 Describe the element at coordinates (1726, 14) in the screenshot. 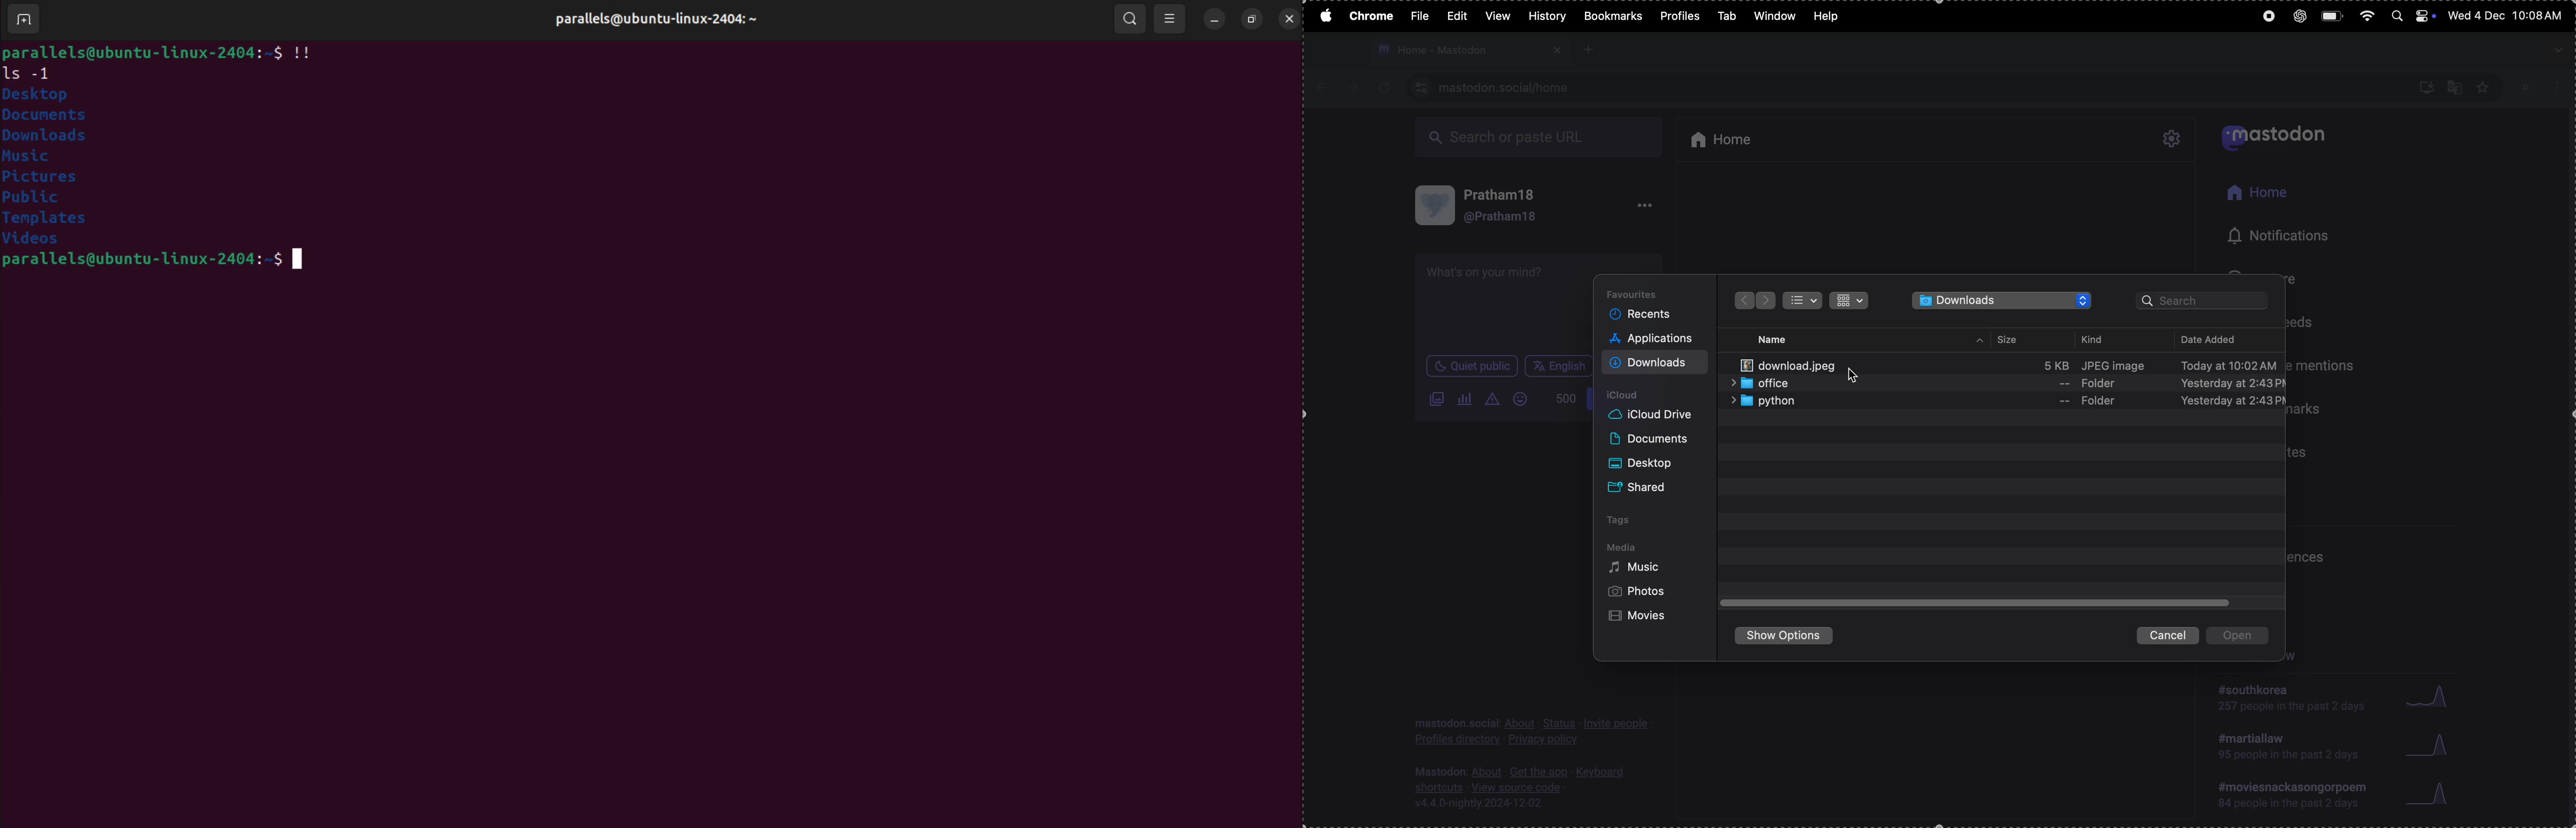

I see `Tab` at that location.